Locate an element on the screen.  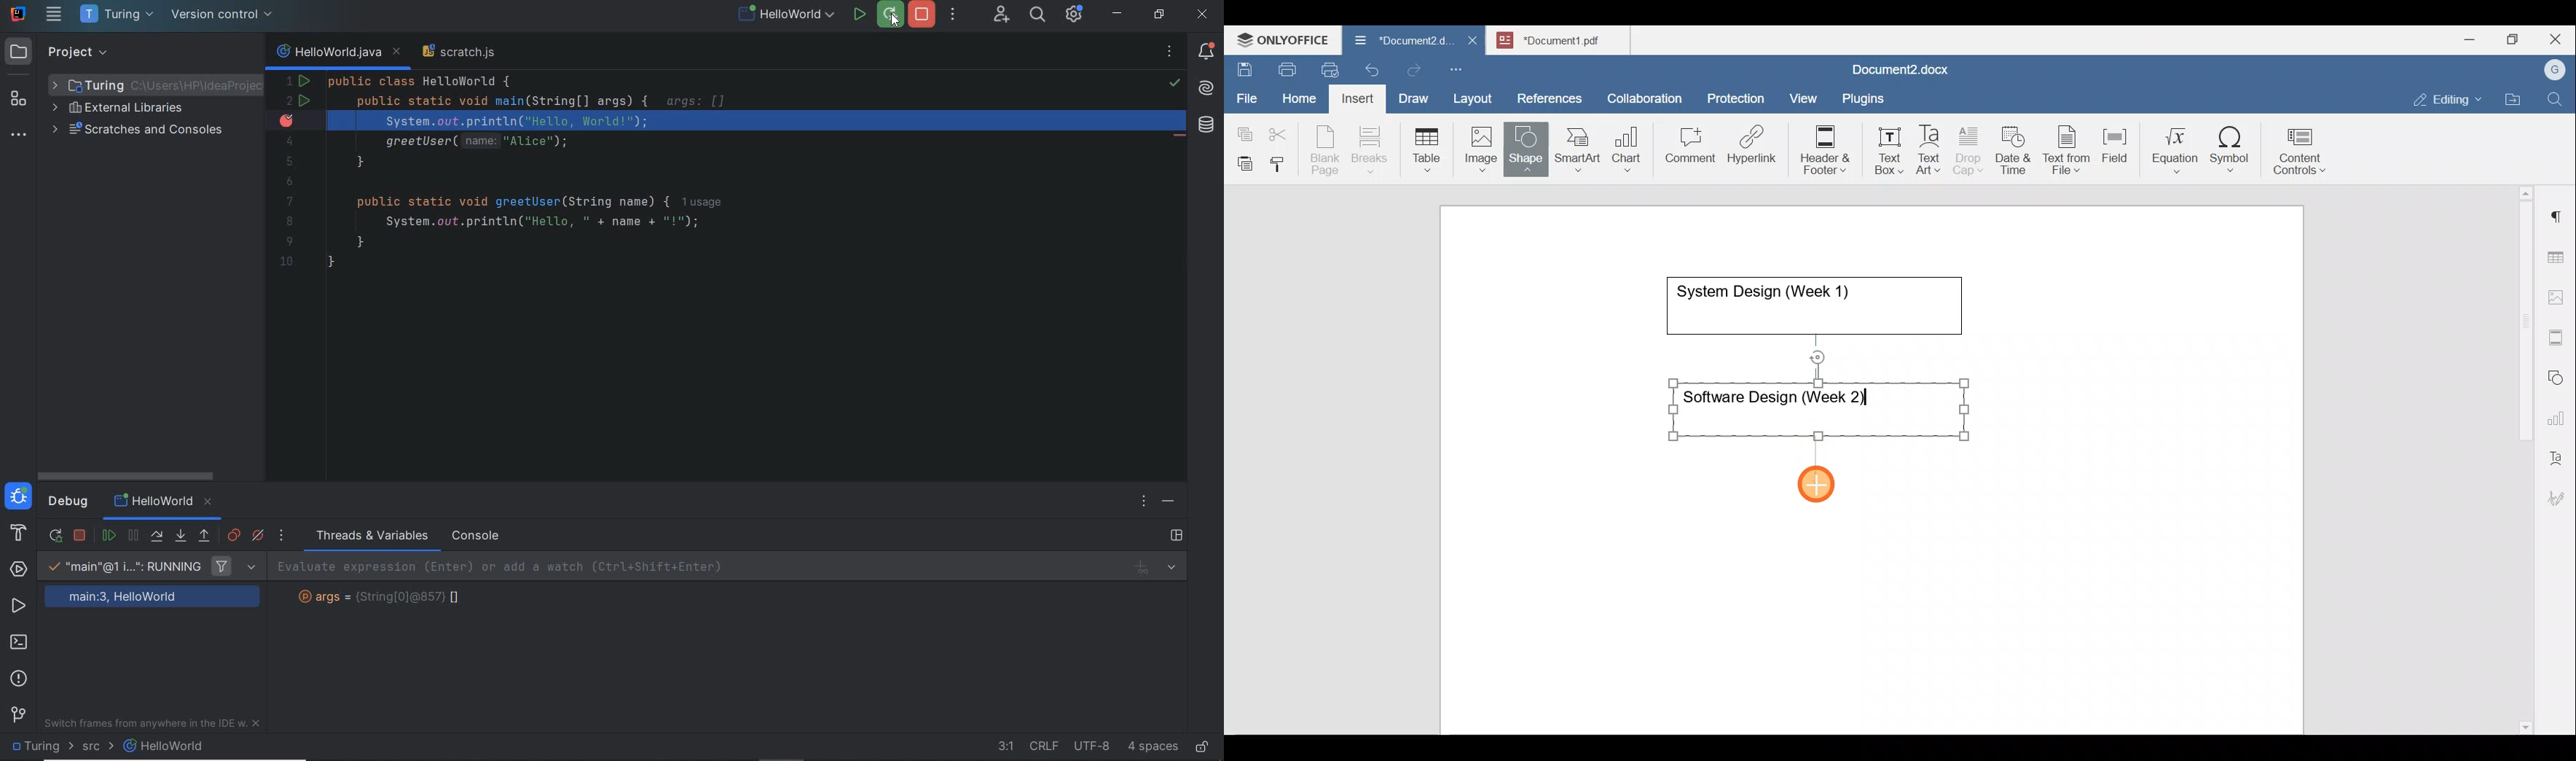
Document name is located at coordinates (1897, 71).